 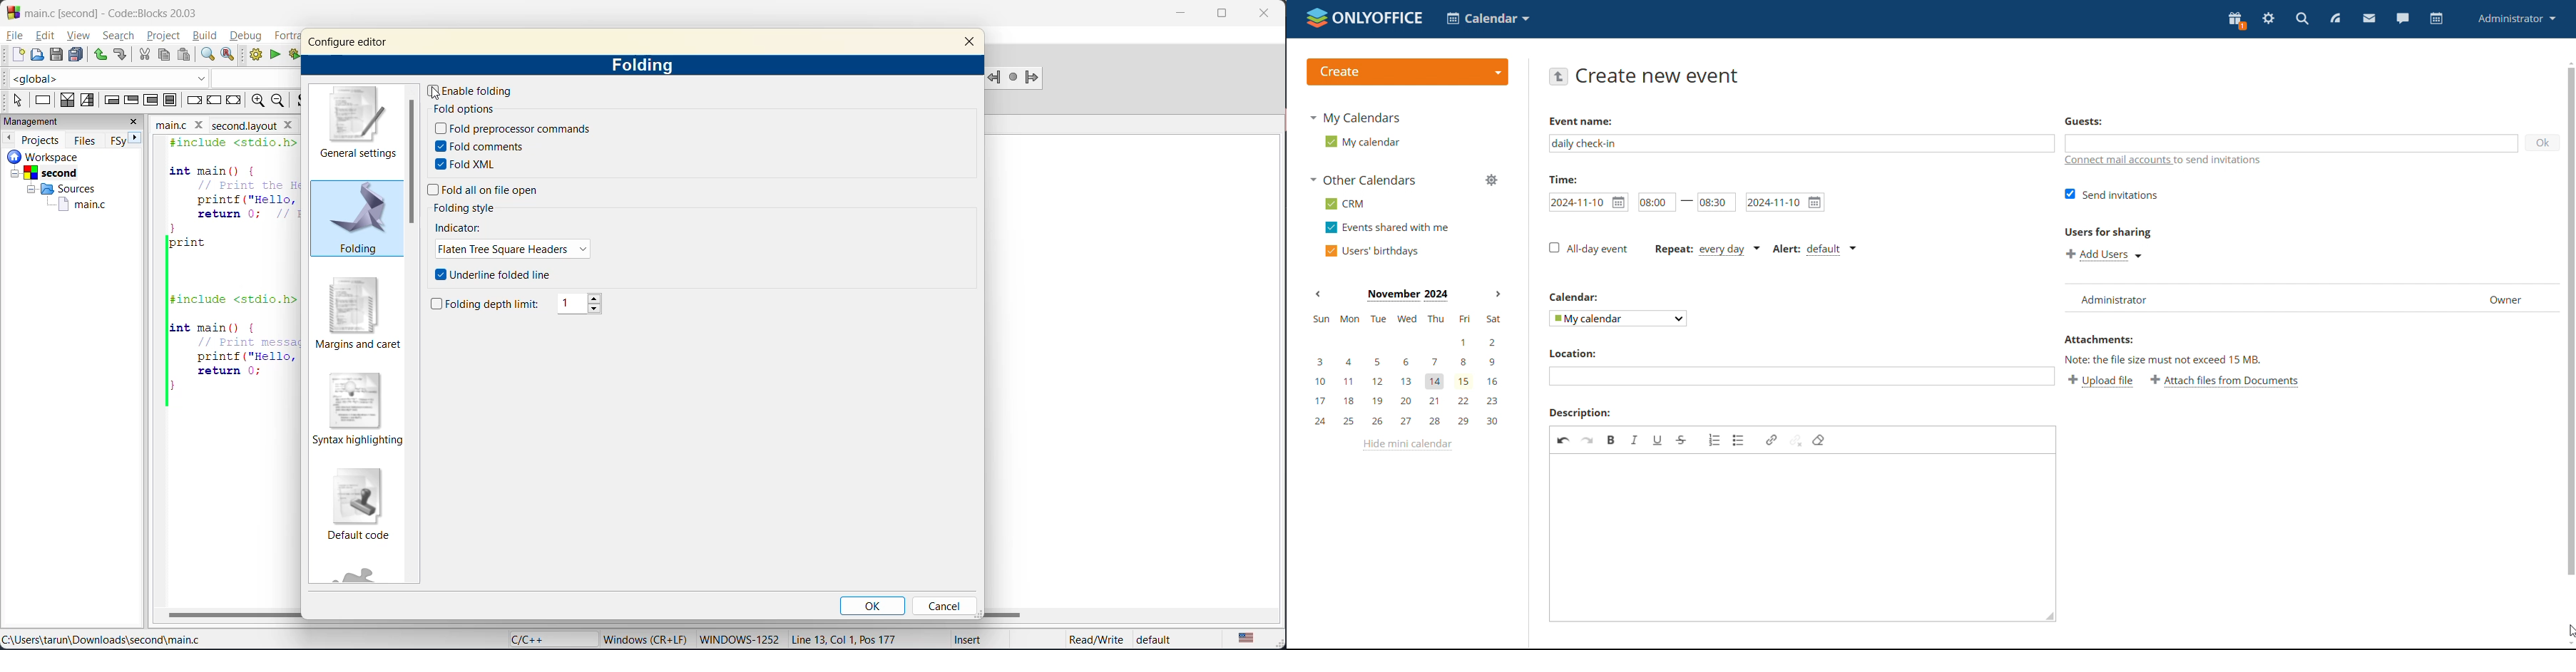 What do you see at coordinates (56, 54) in the screenshot?
I see `save` at bounding box center [56, 54].